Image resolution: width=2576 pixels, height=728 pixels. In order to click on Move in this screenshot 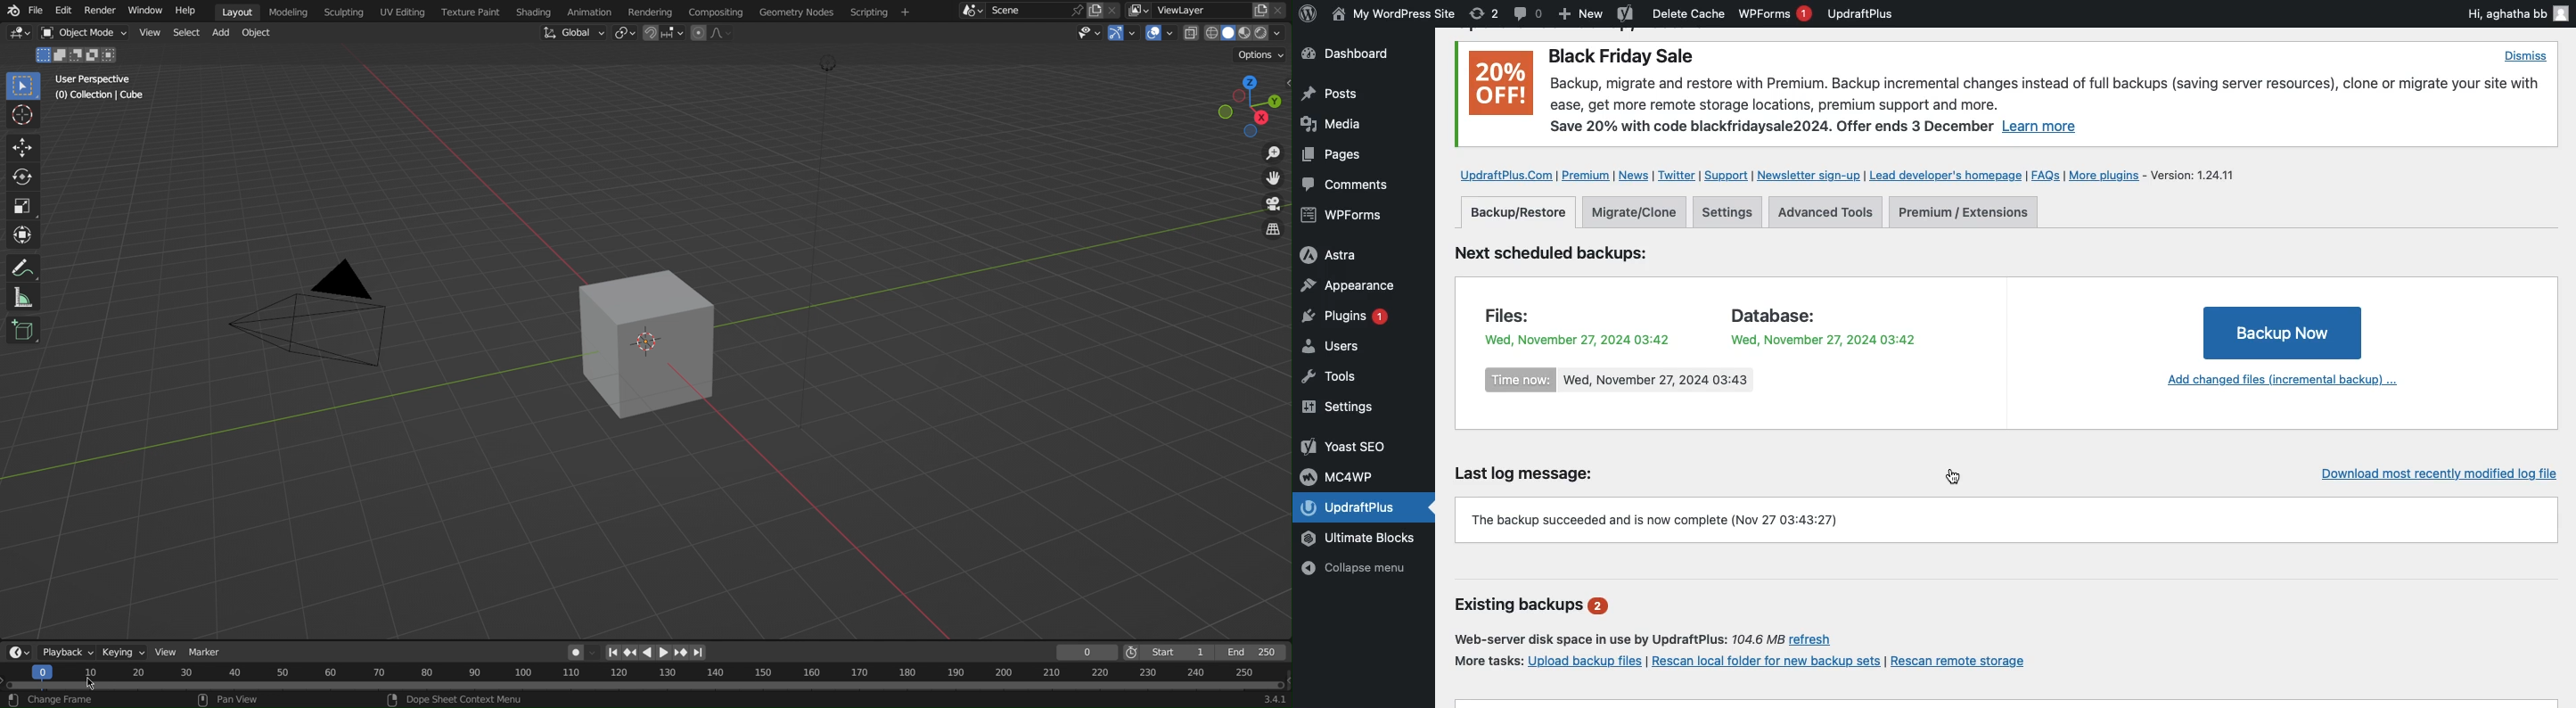, I will do `click(24, 150)`.